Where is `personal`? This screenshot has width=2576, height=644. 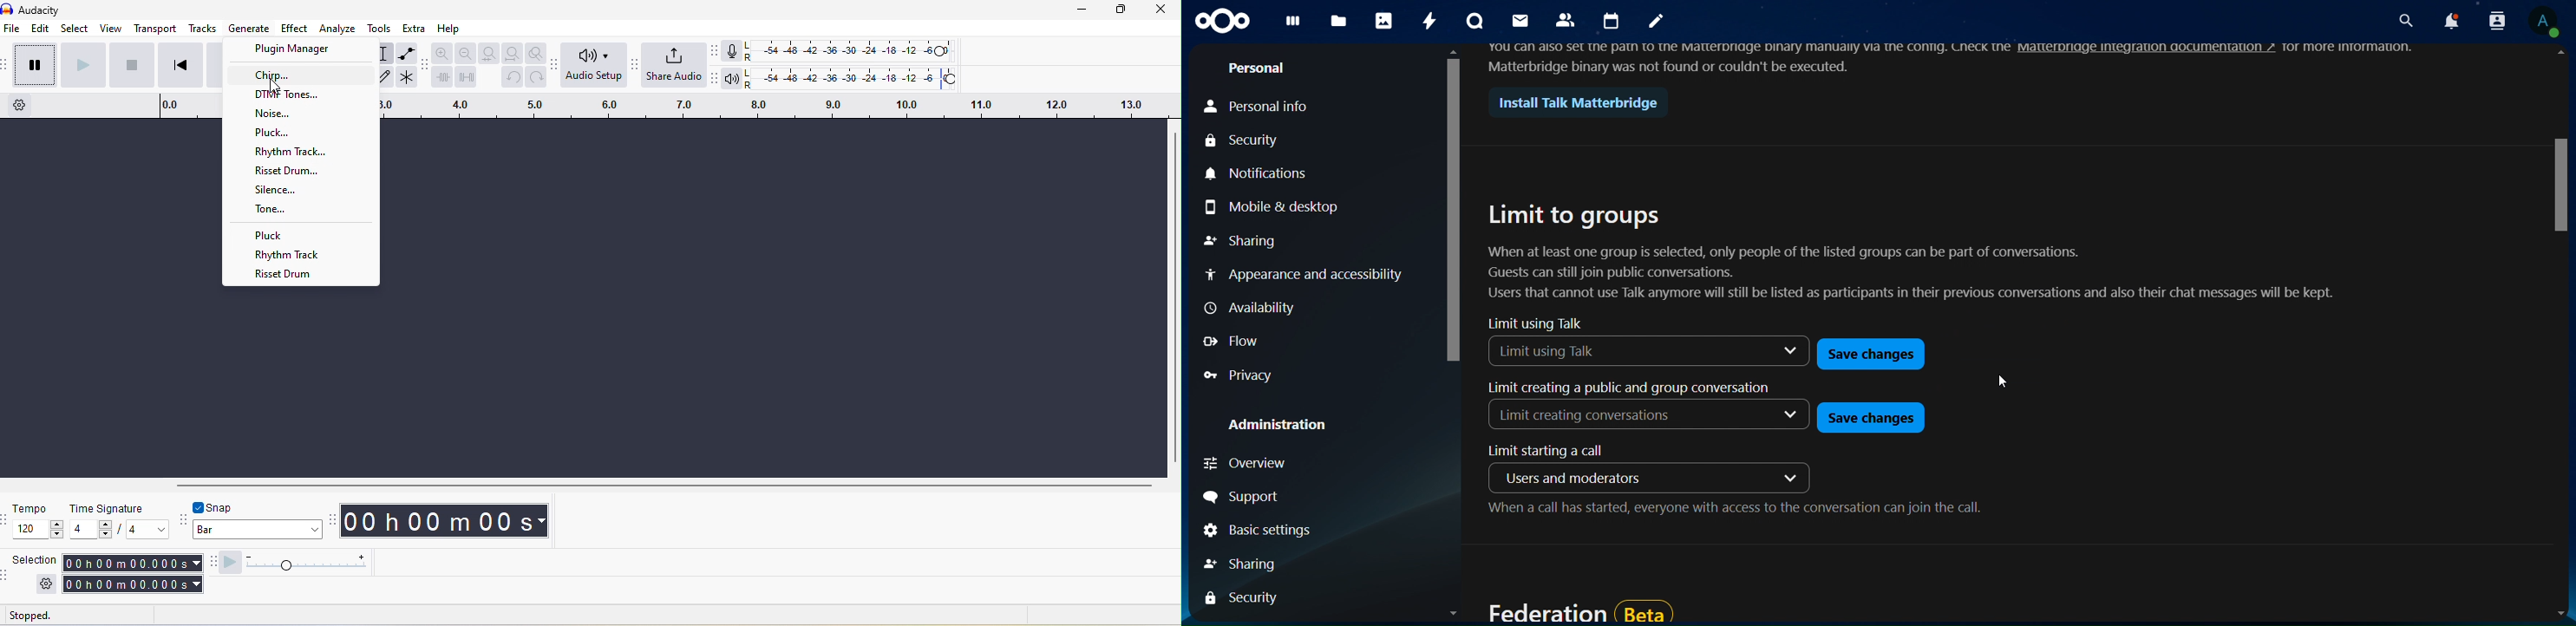 personal is located at coordinates (1261, 69).